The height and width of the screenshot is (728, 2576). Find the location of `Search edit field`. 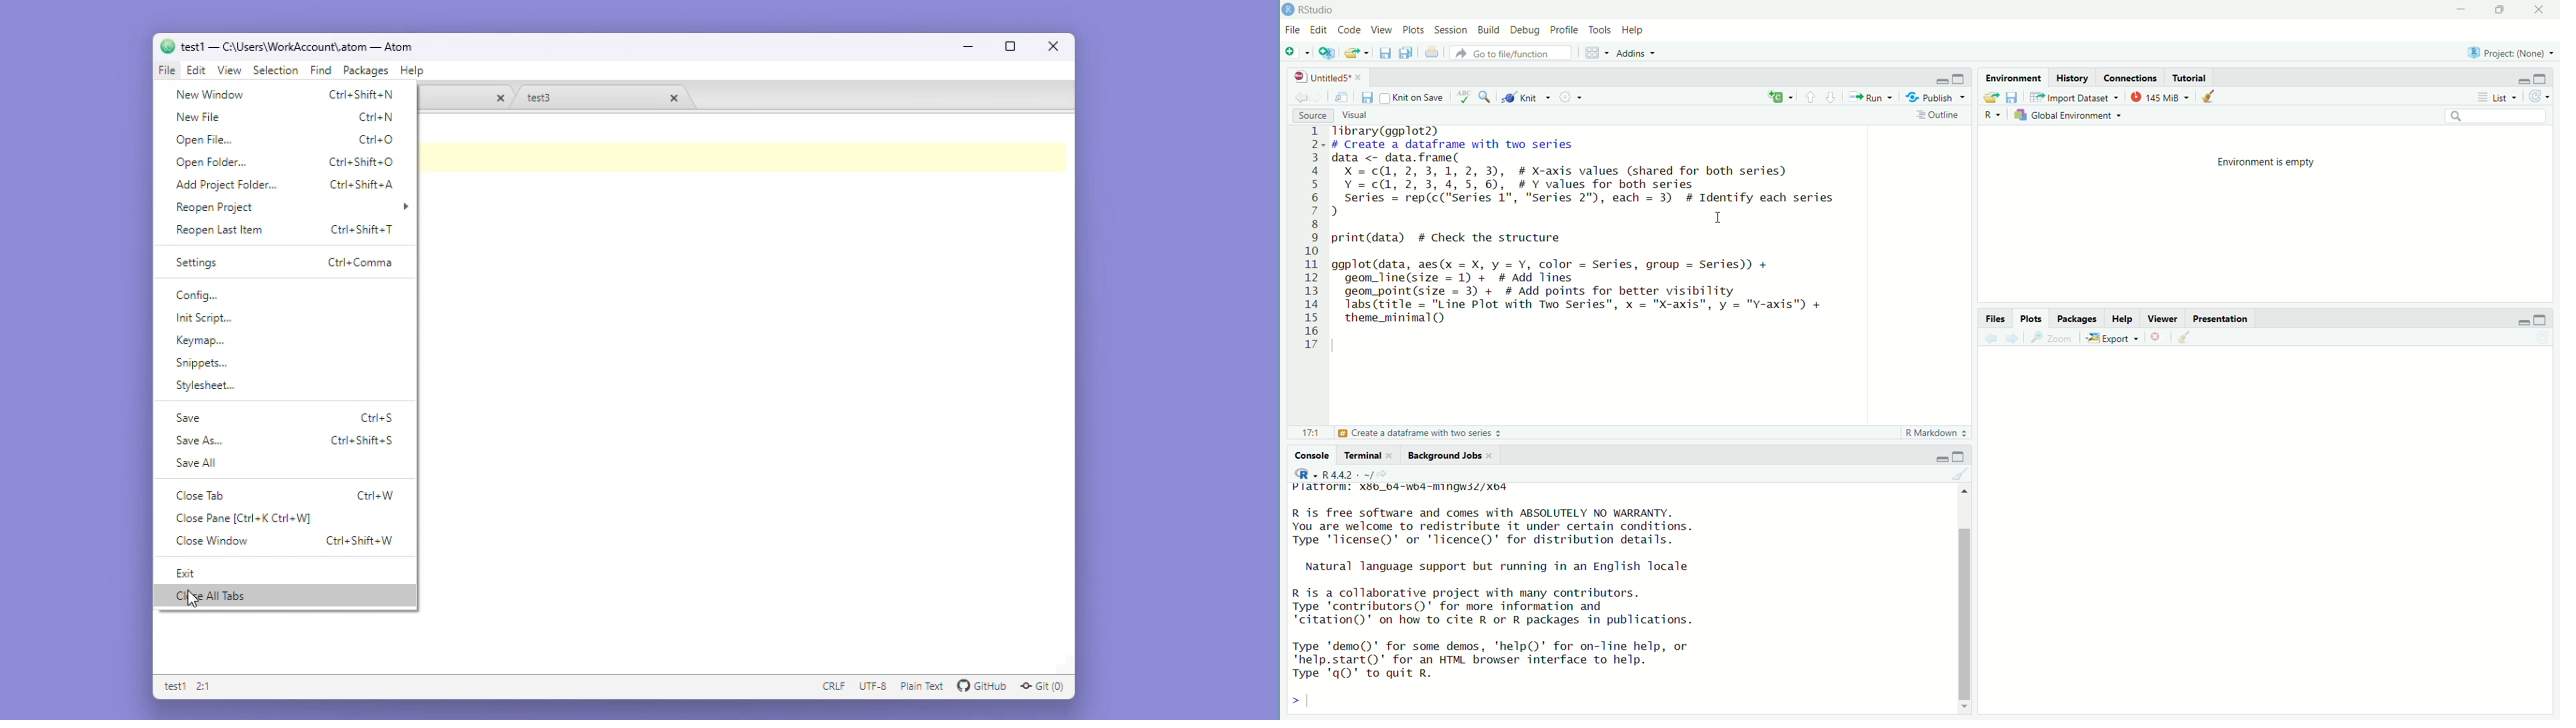

Search edit field is located at coordinates (2499, 117).